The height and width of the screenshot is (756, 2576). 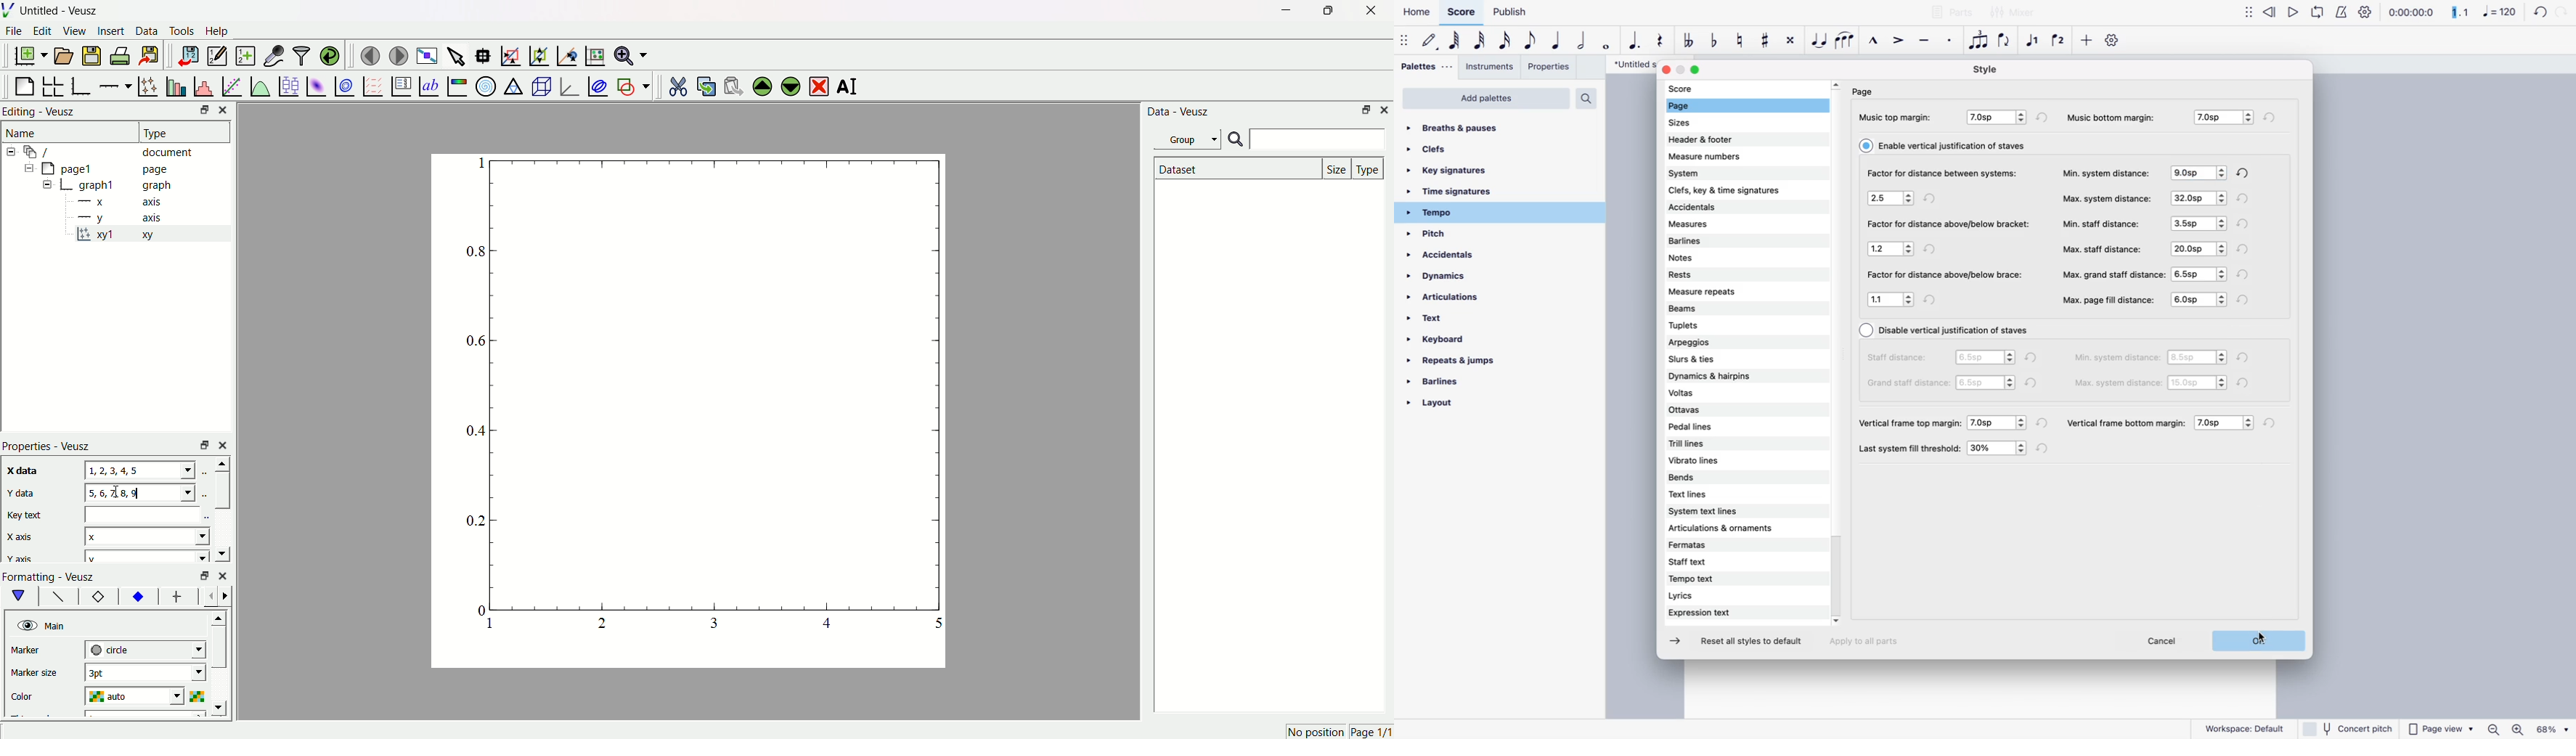 What do you see at coordinates (2199, 384) in the screenshot?
I see `options` at bounding box center [2199, 384].